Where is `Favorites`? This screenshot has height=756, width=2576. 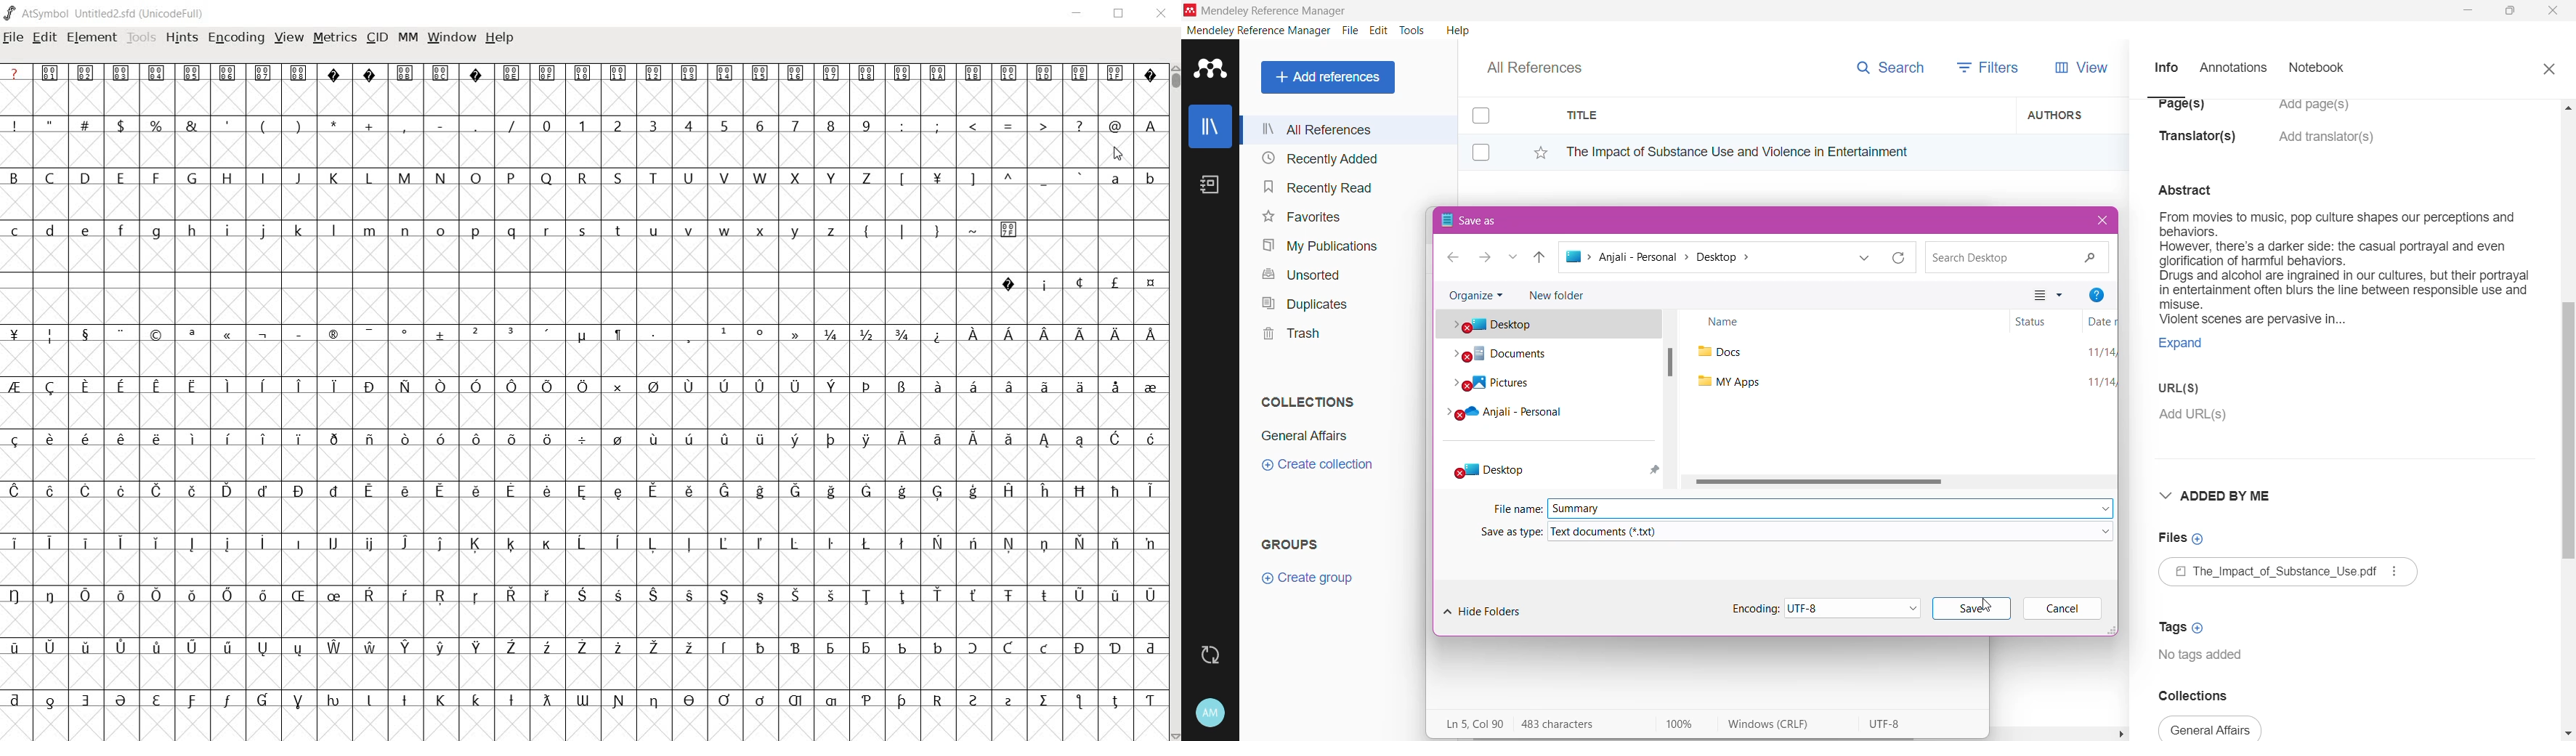
Favorites is located at coordinates (1300, 217).